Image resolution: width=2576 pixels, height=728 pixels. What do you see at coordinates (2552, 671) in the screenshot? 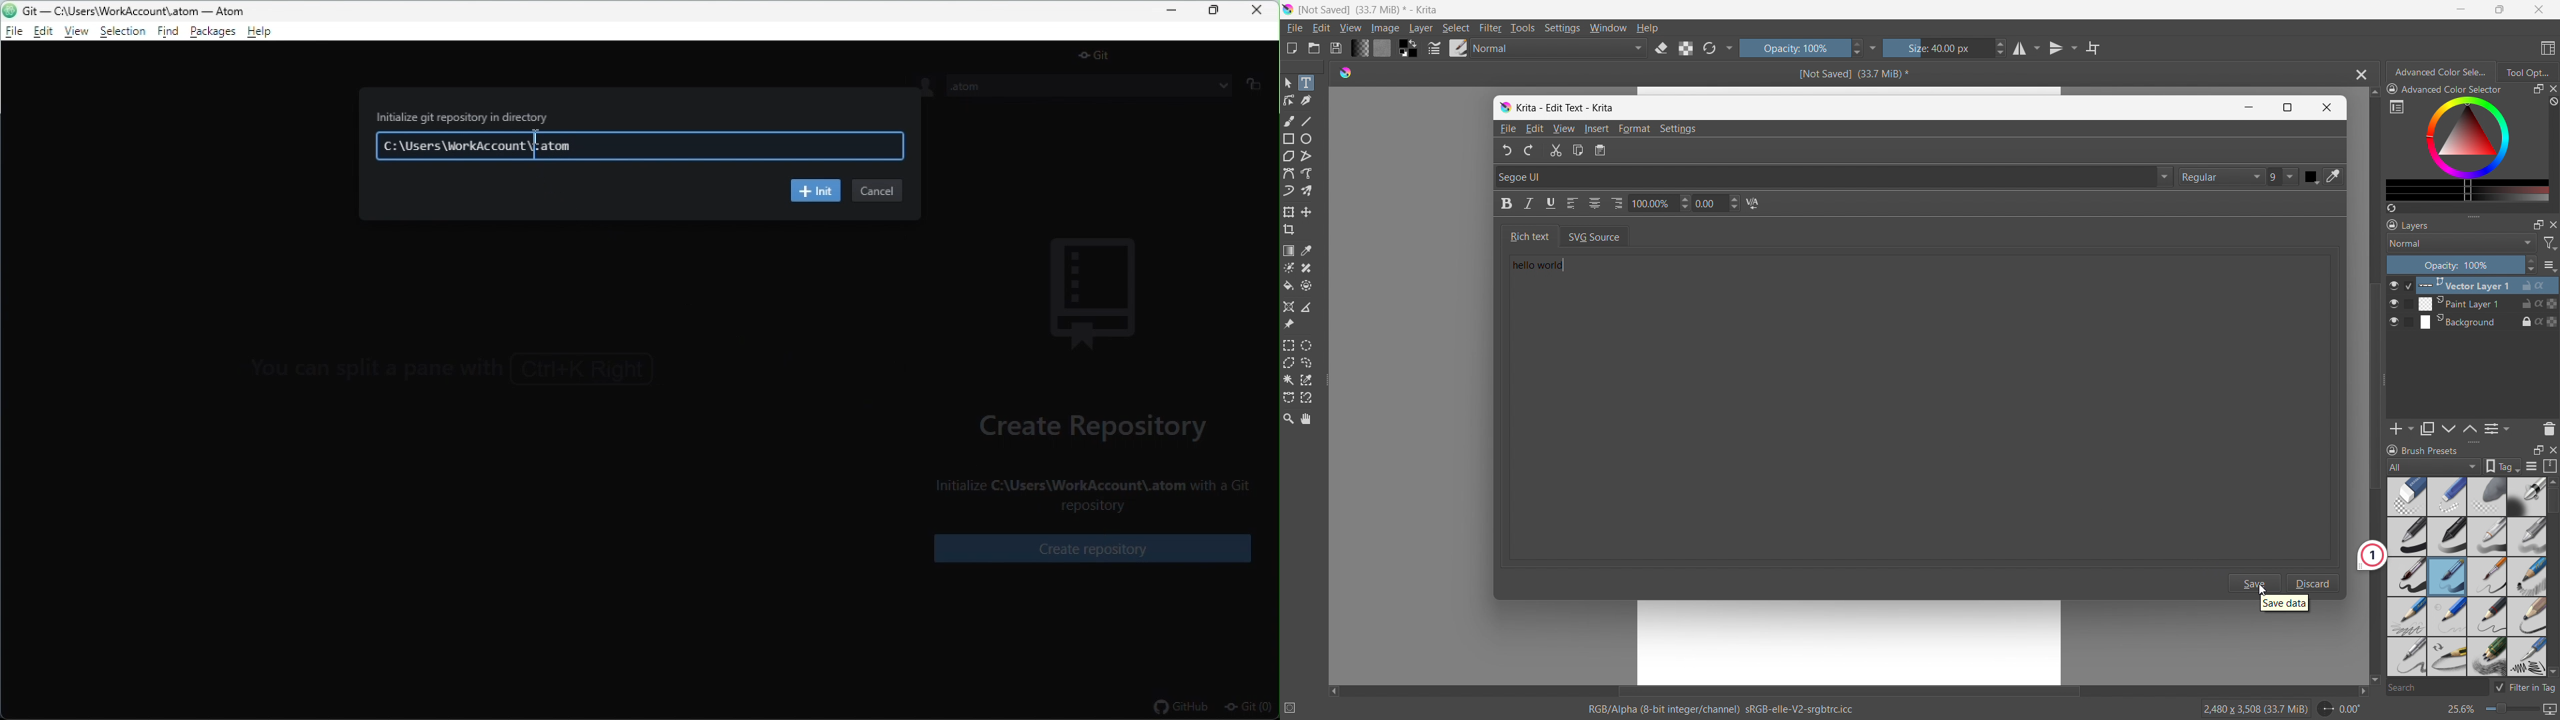
I see `scroll down` at bounding box center [2552, 671].